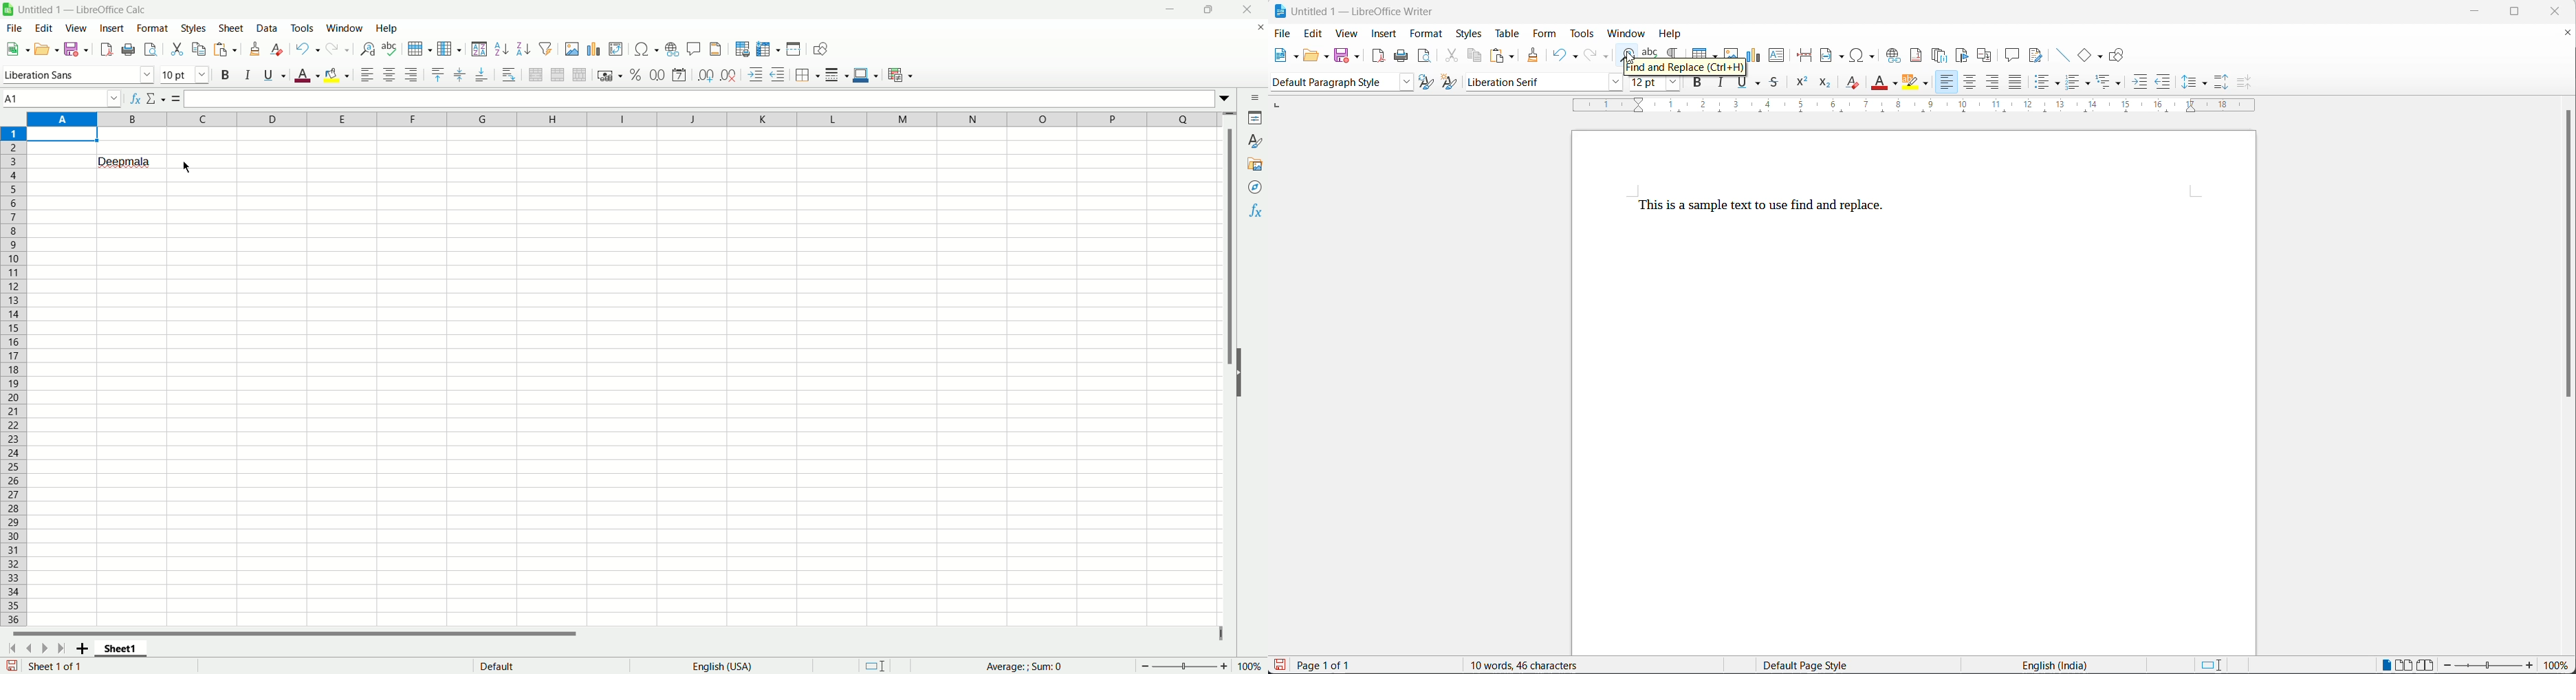  Describe the element at coordinates (572, 49) in the screenshot. I see `Insert image` at that location.